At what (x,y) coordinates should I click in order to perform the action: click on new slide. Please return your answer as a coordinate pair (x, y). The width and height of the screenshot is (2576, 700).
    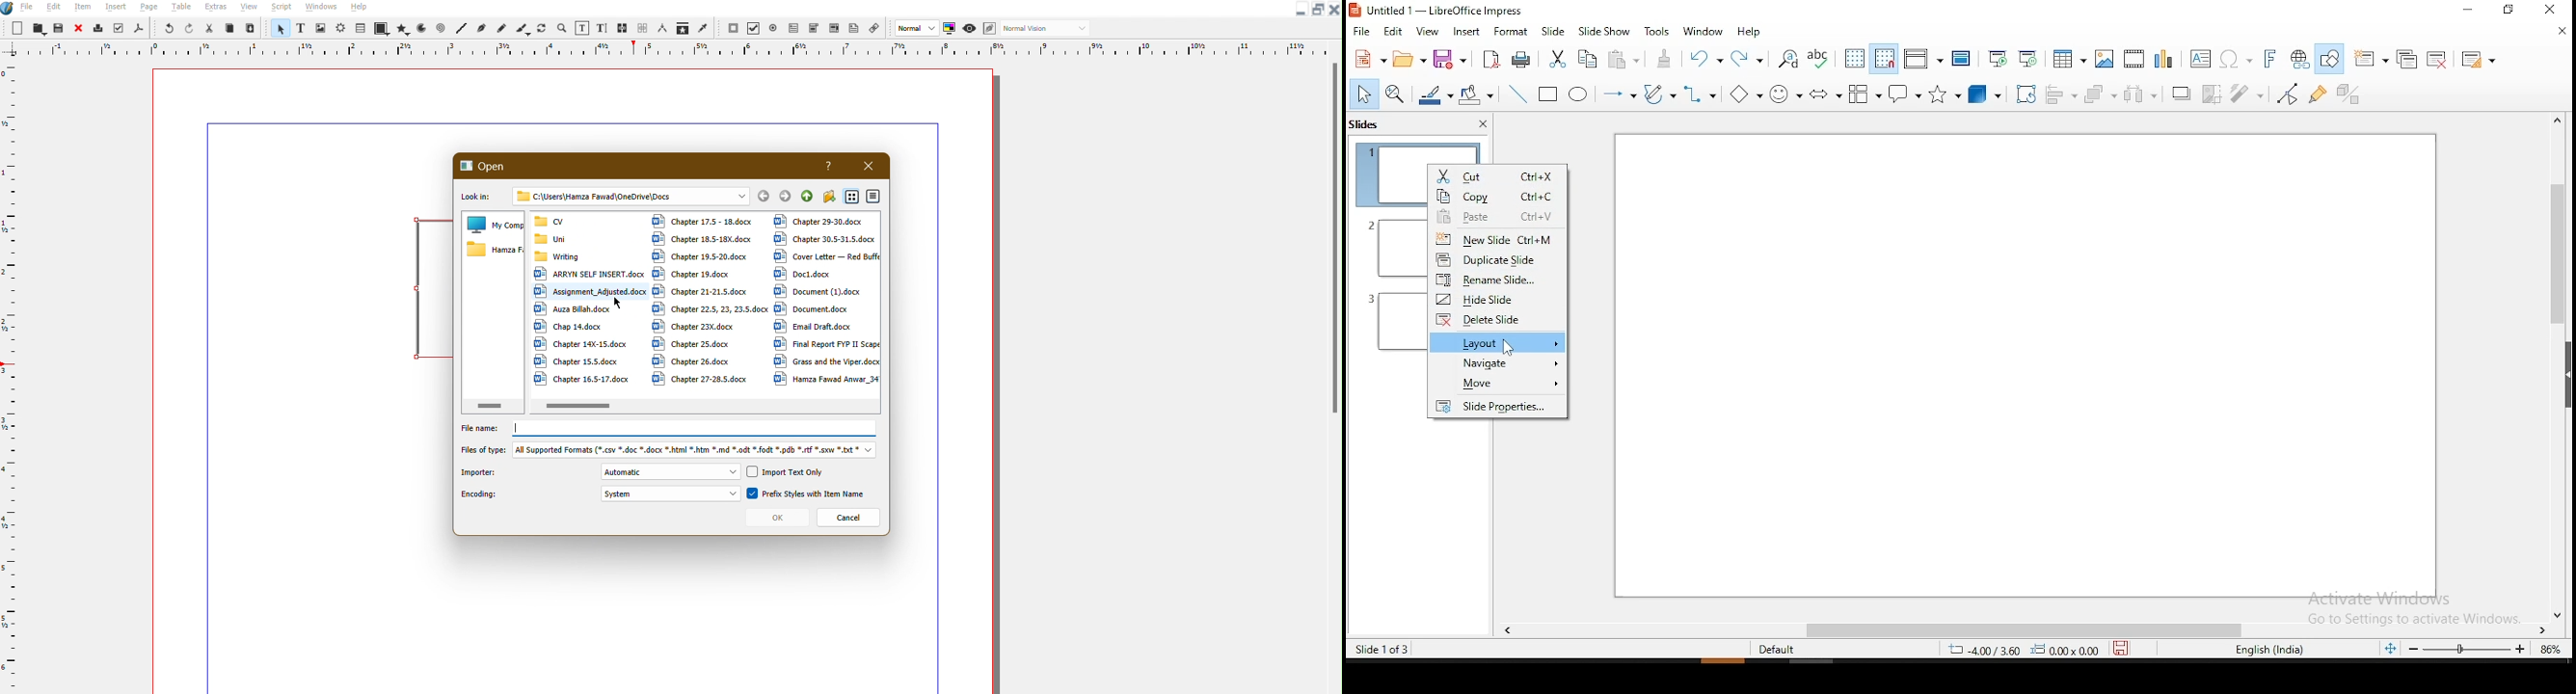
    Looking at the image, I should click on (1498, 239).